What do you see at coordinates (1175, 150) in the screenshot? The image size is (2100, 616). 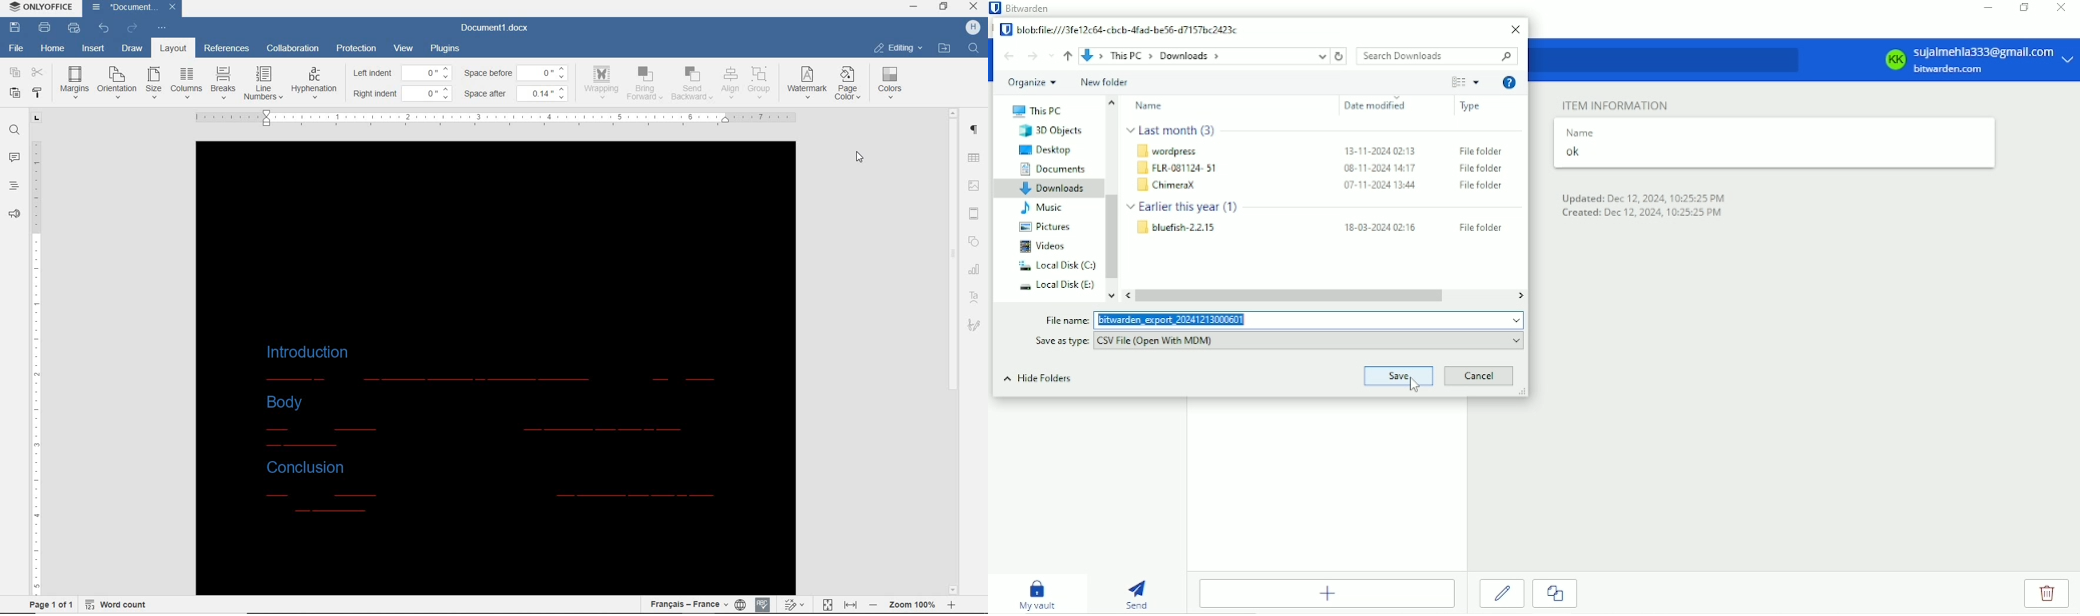 I see `wordpress` at bounding box center [1175, 150].